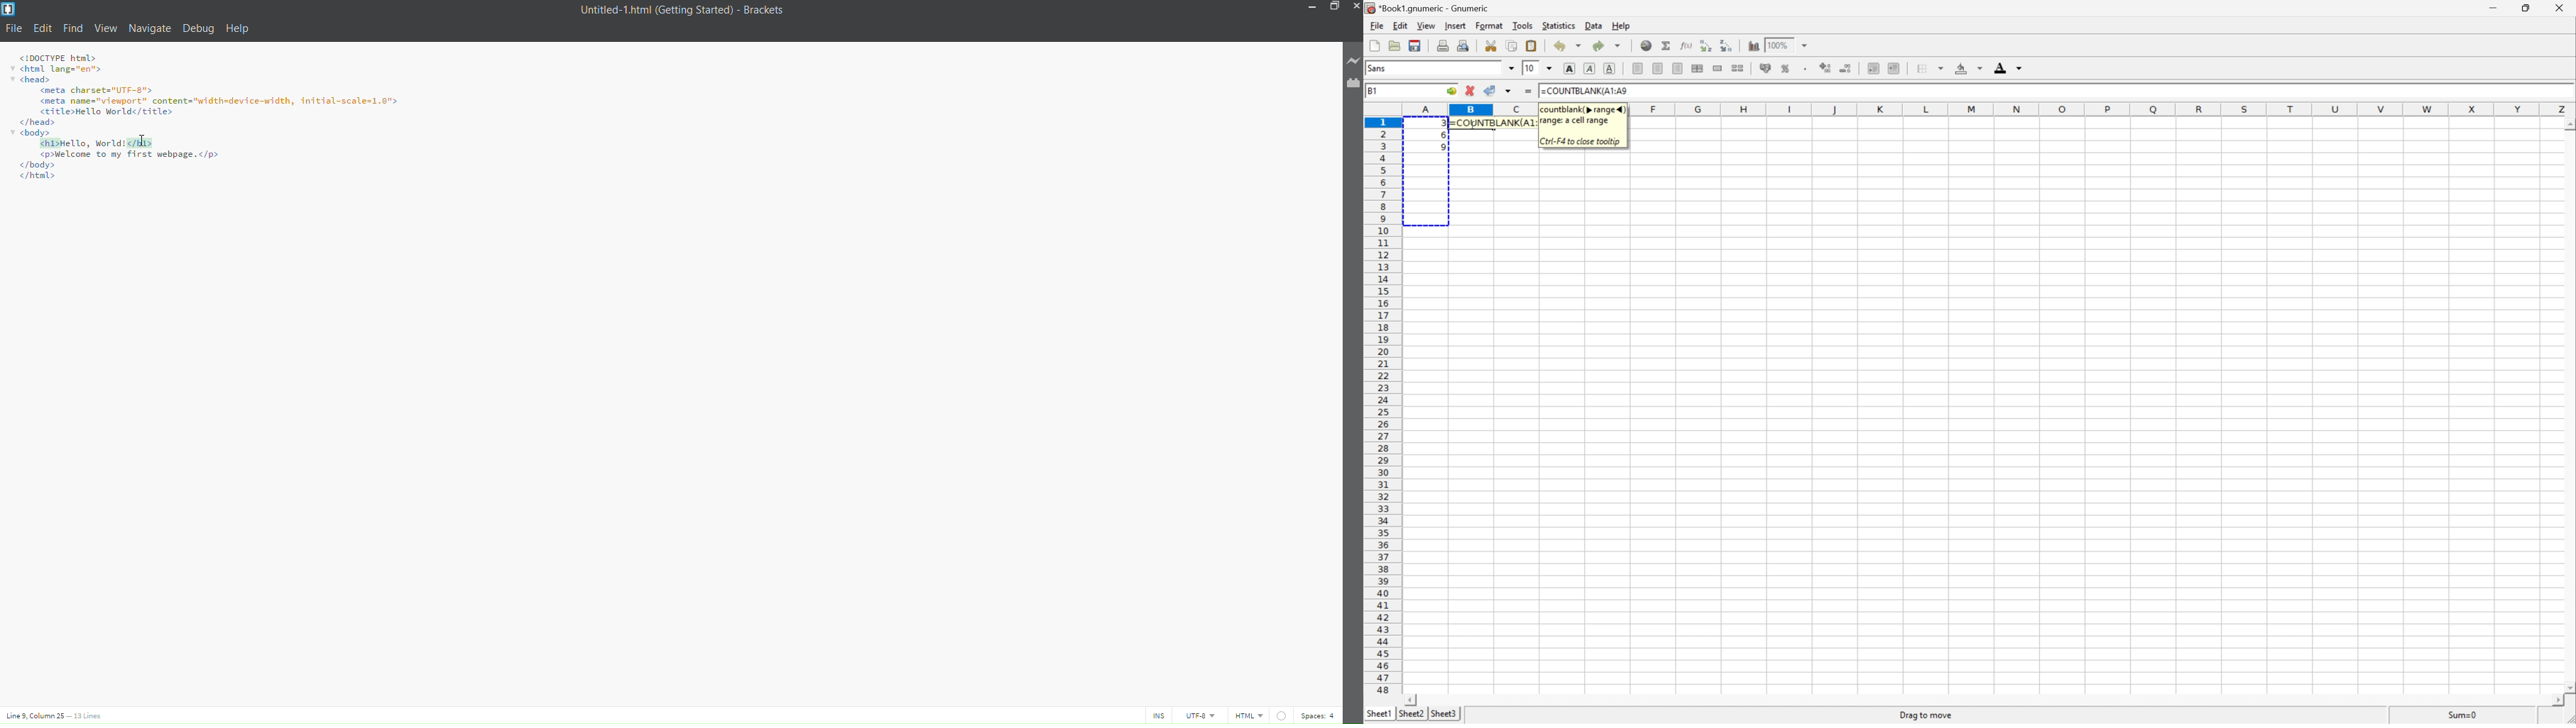  What do you see at coordinates (1927, 715) in the screenshot?
I see `Drag to move` at bounding box center [1927, 715].